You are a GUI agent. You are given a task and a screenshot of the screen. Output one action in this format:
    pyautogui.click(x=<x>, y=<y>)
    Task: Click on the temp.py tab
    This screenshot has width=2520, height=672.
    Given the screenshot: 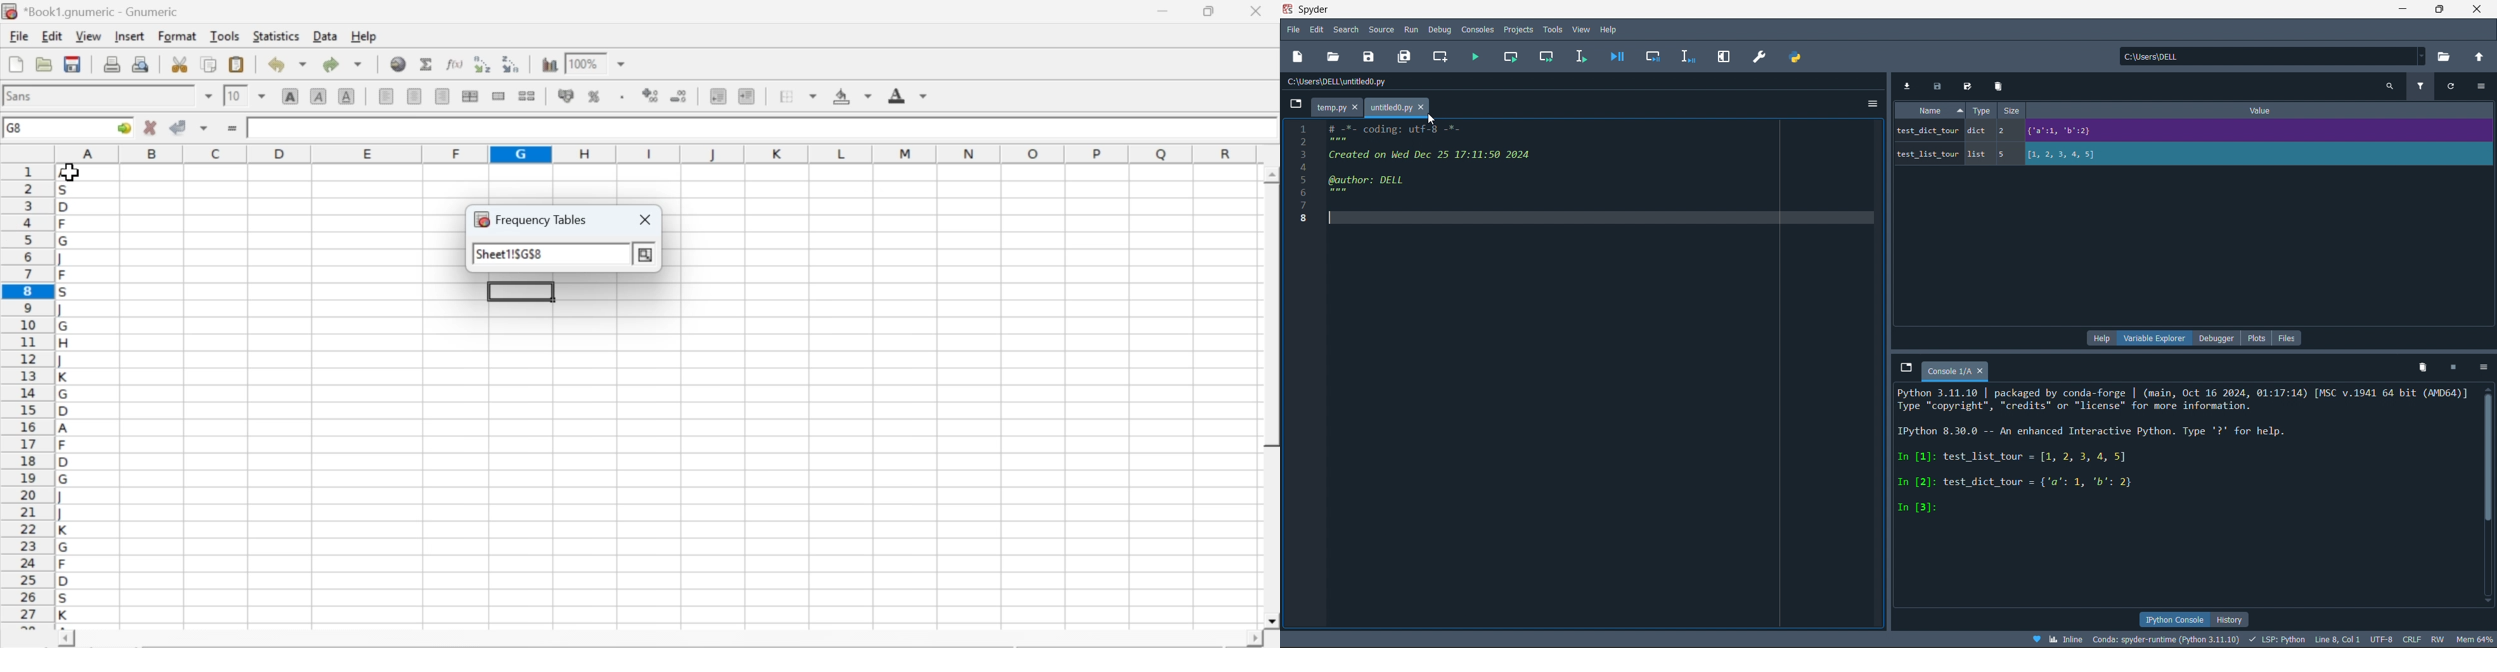 What is the action you would take?
    pyautogui.click(x=1335, y=107)
    